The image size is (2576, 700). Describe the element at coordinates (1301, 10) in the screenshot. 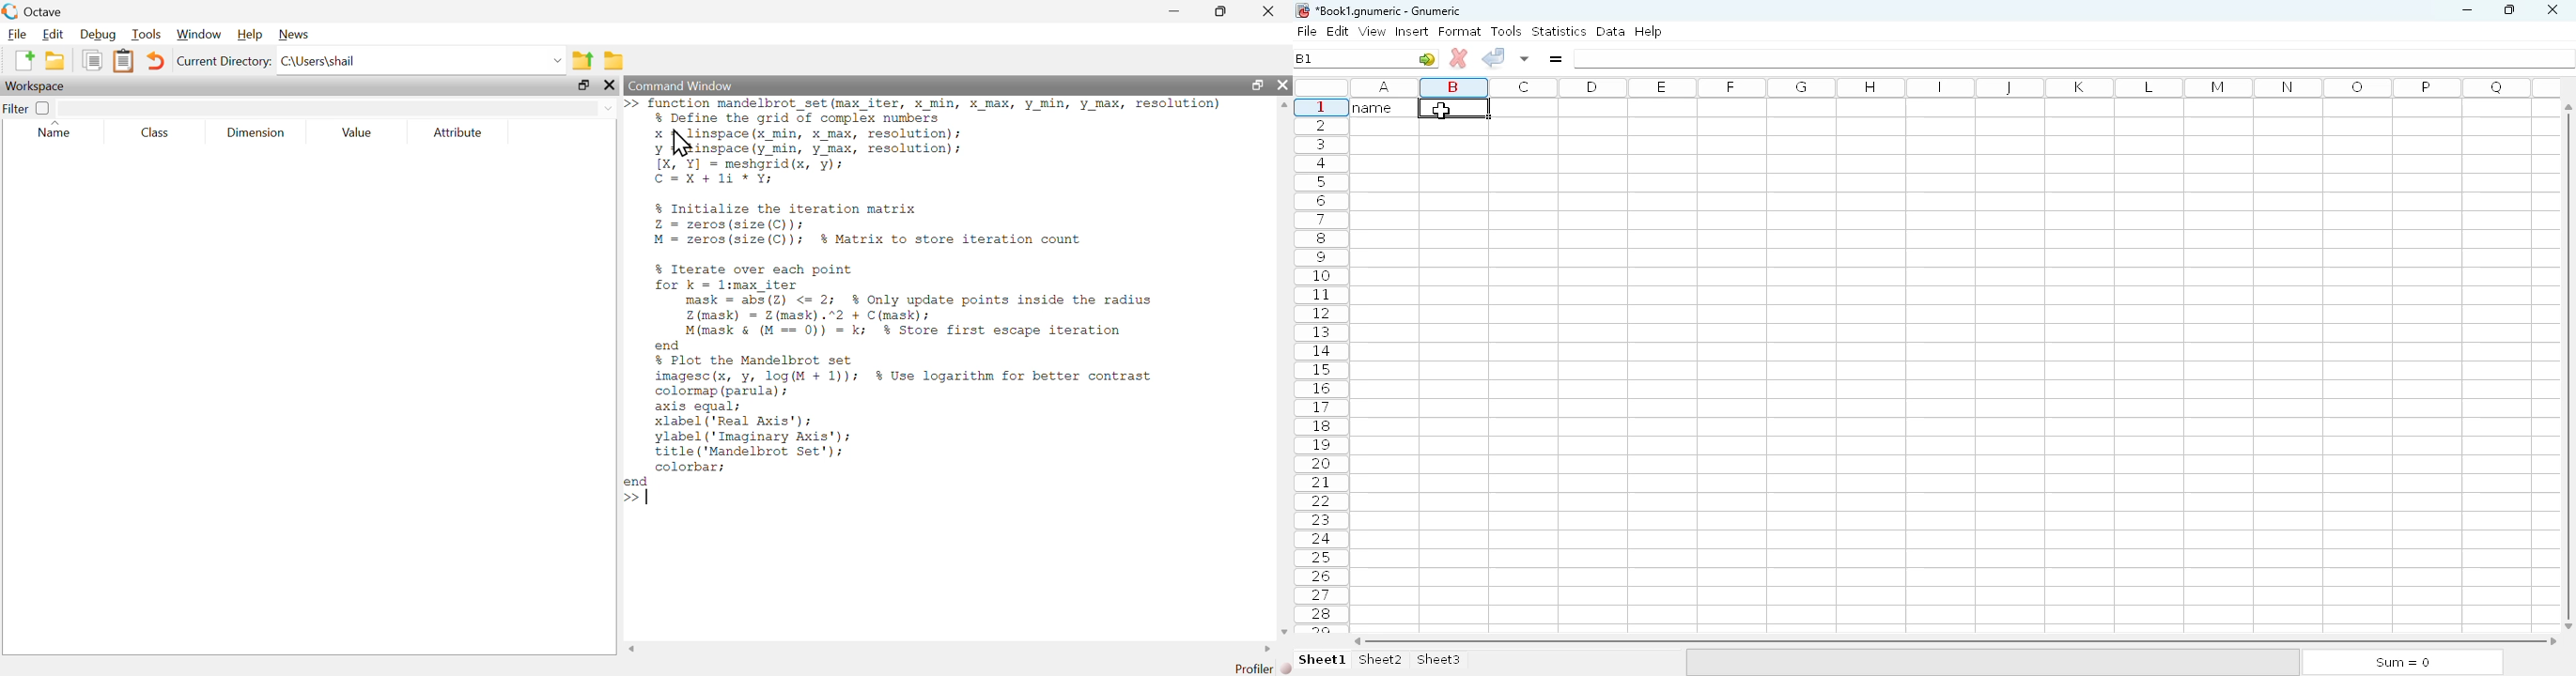

I see `logo` at that location.